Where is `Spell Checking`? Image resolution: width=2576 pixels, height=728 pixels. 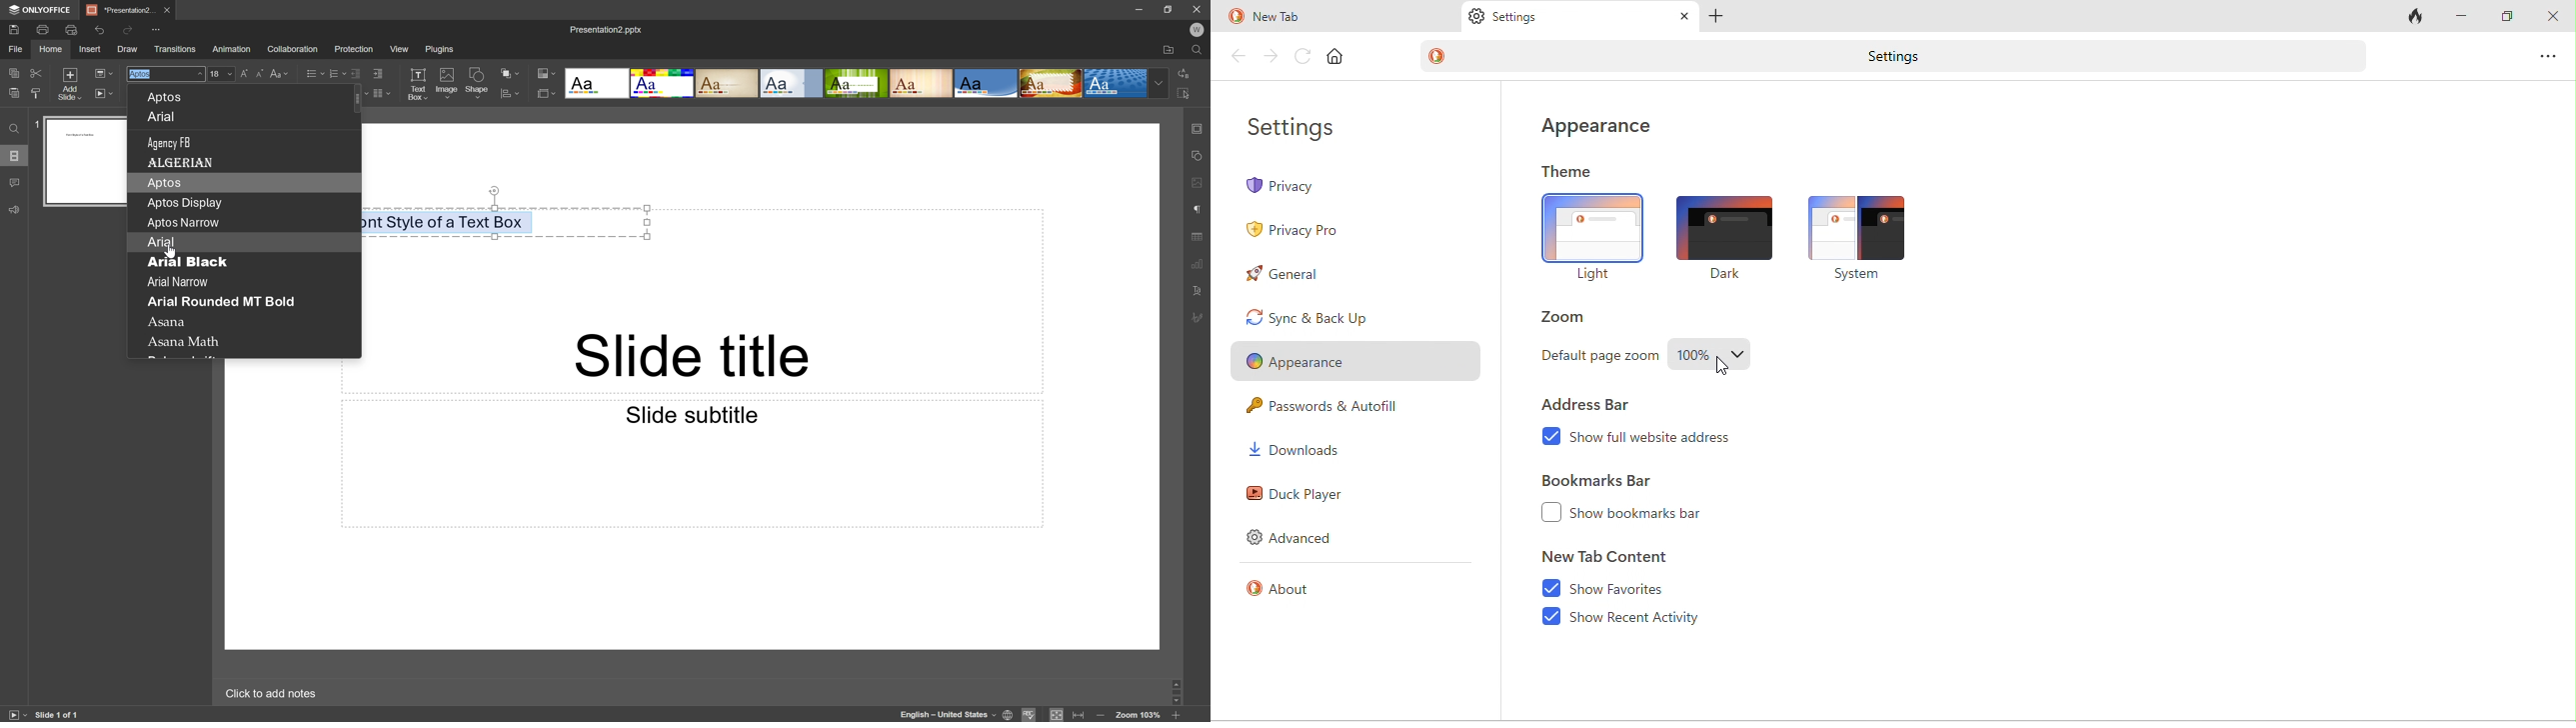 Spell Checking is located at coordinates (1030, 714).